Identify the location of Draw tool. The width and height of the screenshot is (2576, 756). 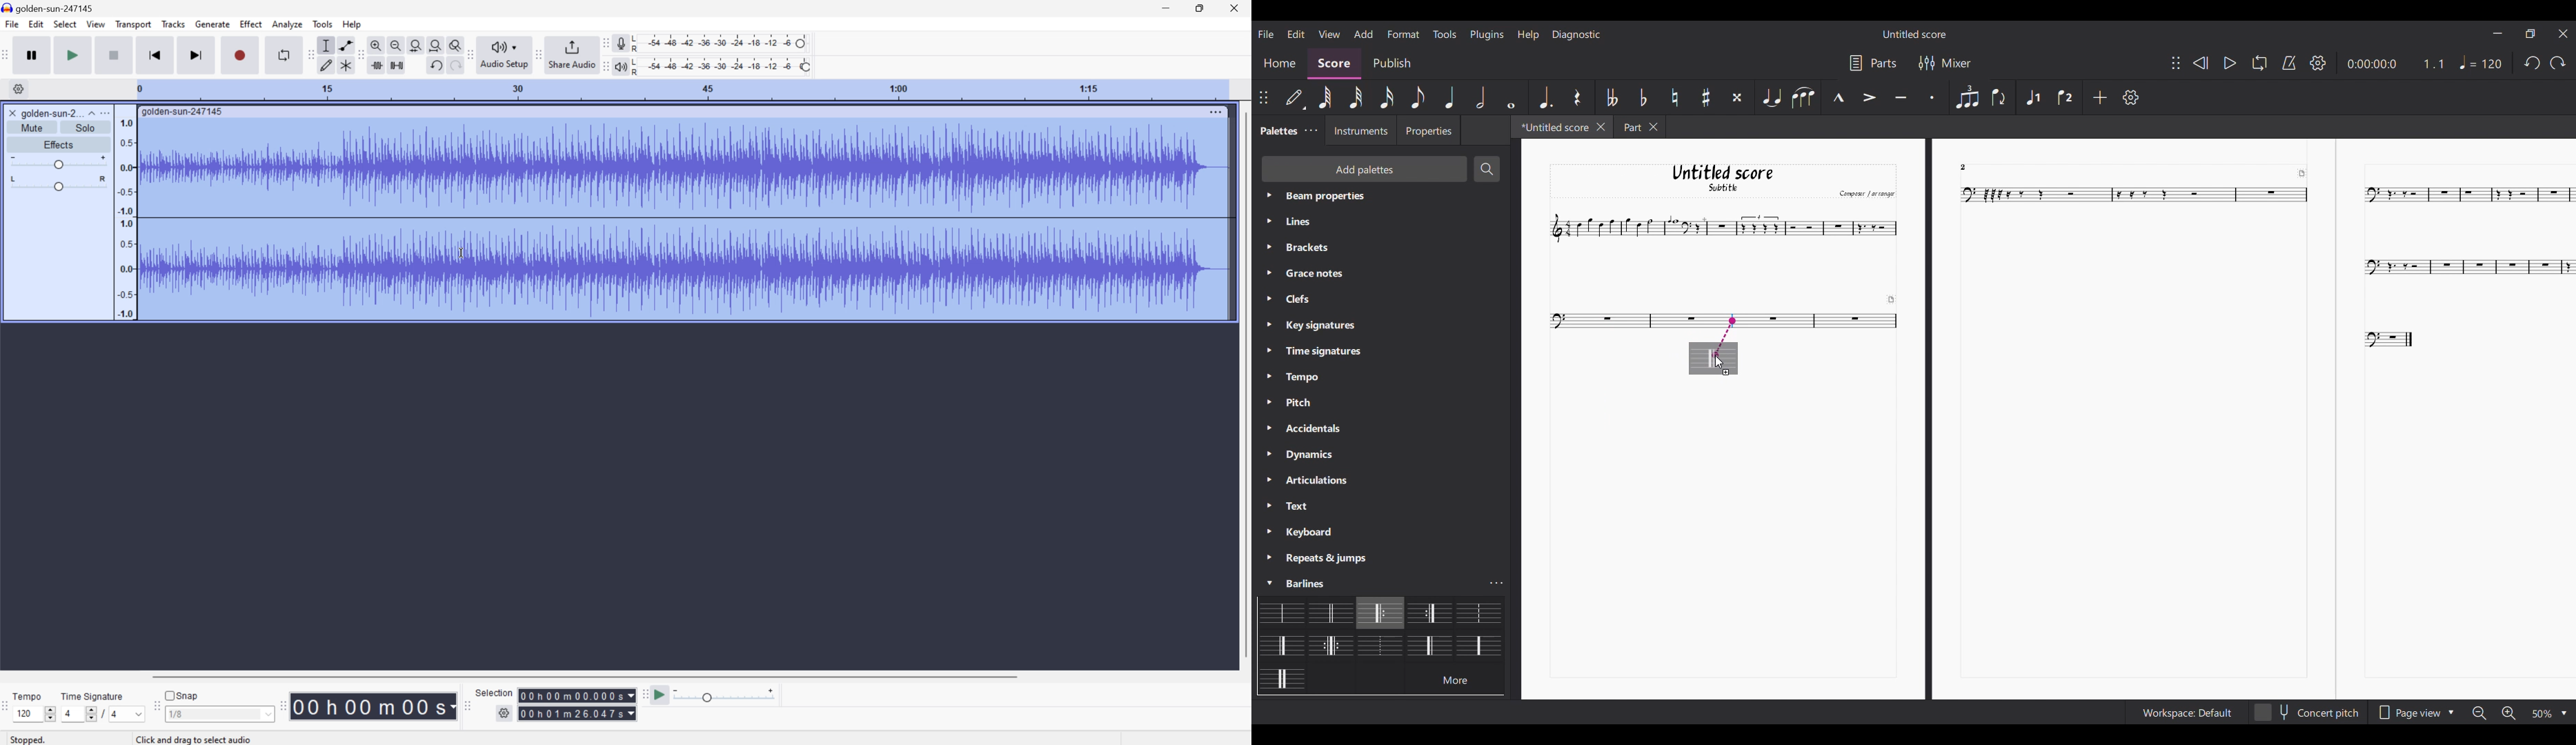
(326, 66).